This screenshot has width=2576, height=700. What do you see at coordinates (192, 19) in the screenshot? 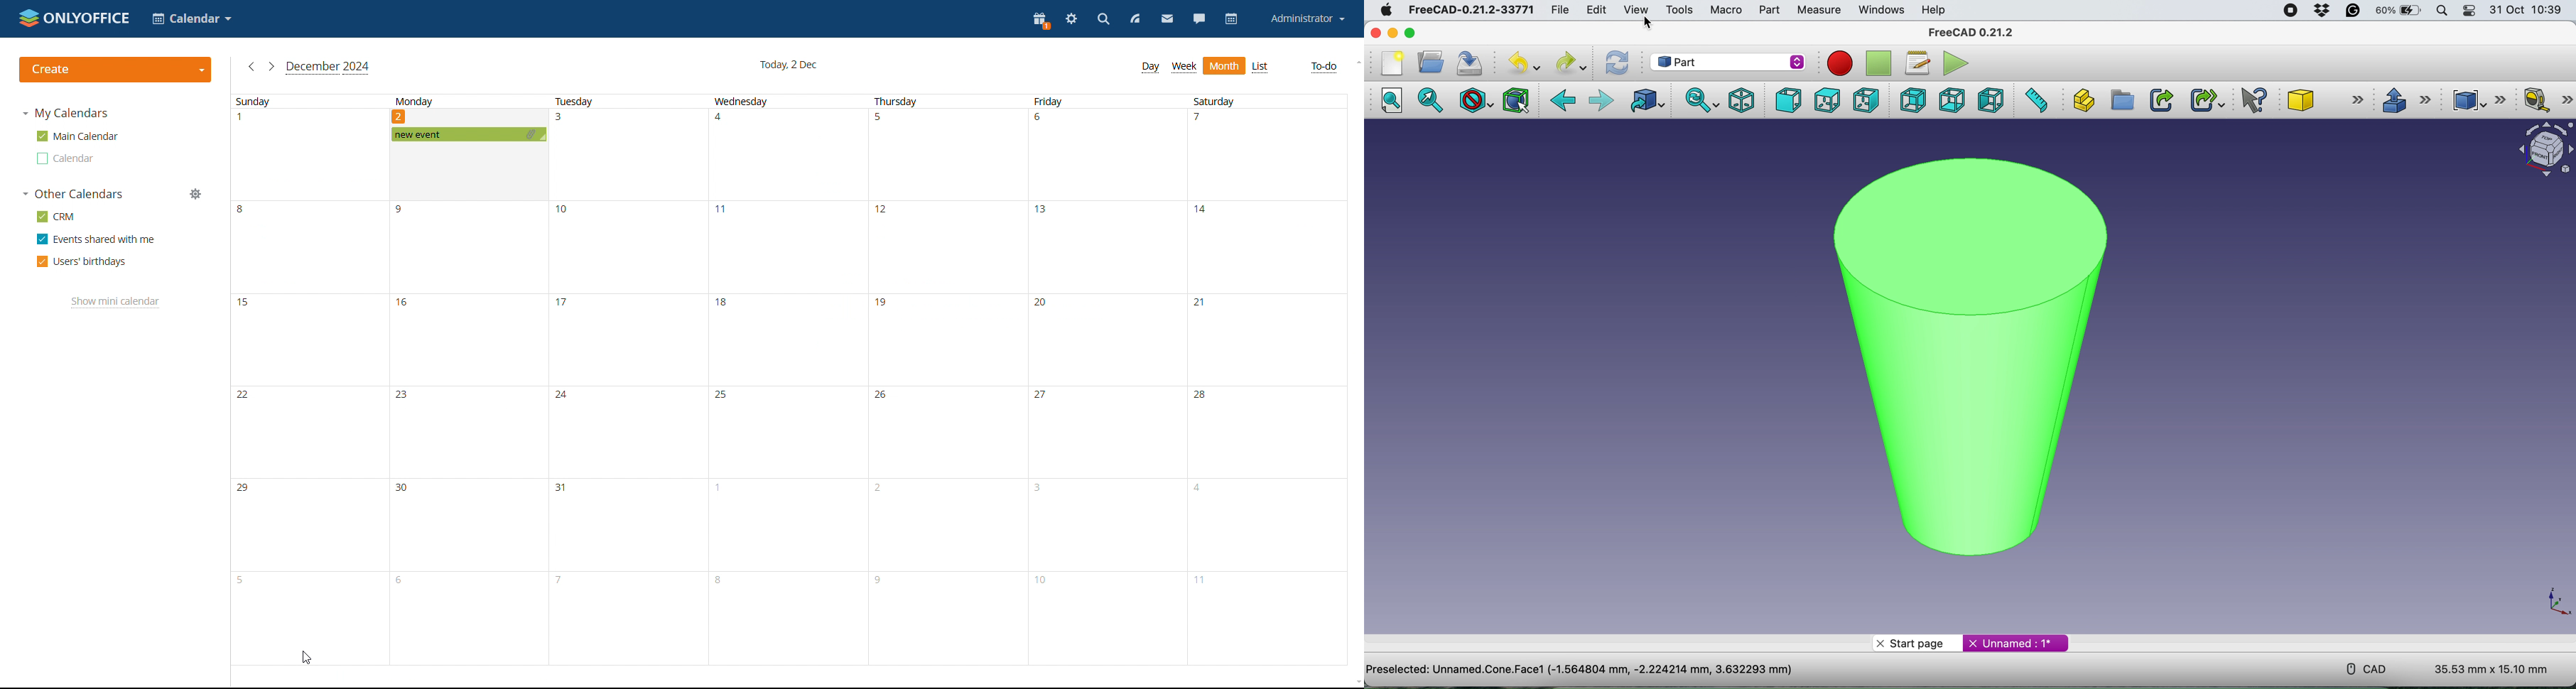
I see `select application` at bounding box center [192, 19].